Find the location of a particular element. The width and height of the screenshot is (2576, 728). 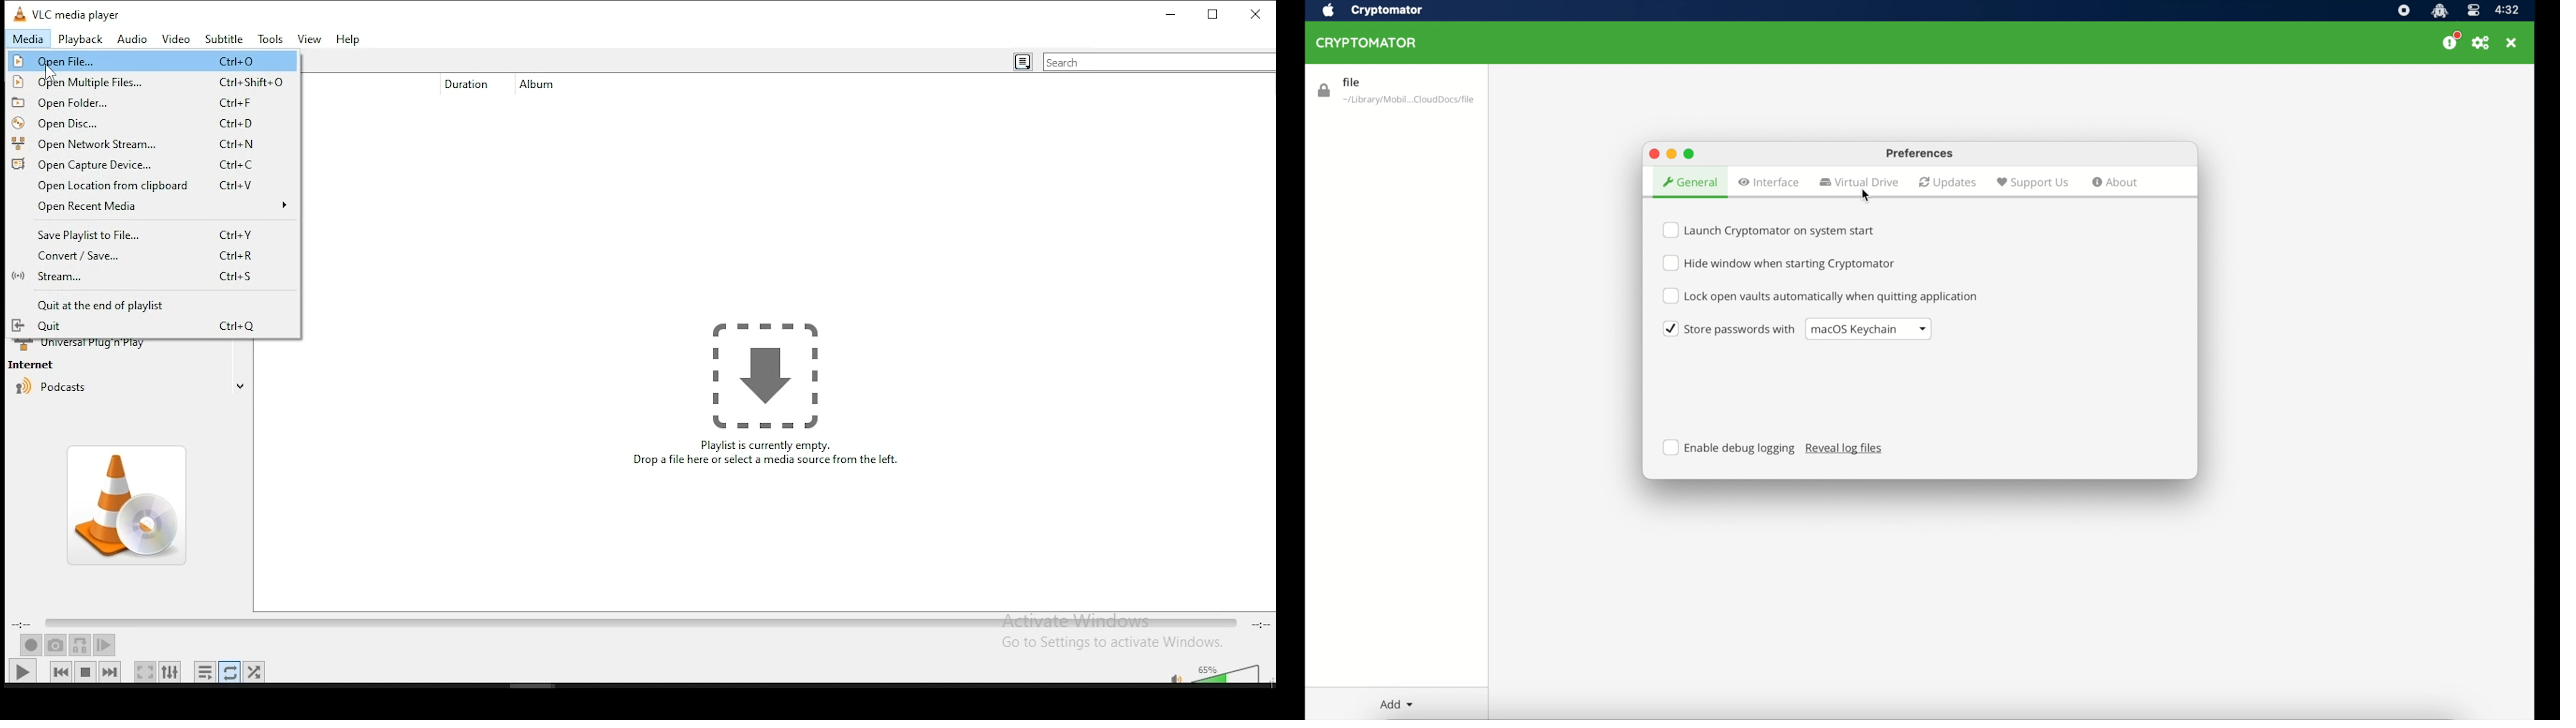

Play list is currently empty. Drop a file here or select a media source from left is located at coordinates (765, 395).